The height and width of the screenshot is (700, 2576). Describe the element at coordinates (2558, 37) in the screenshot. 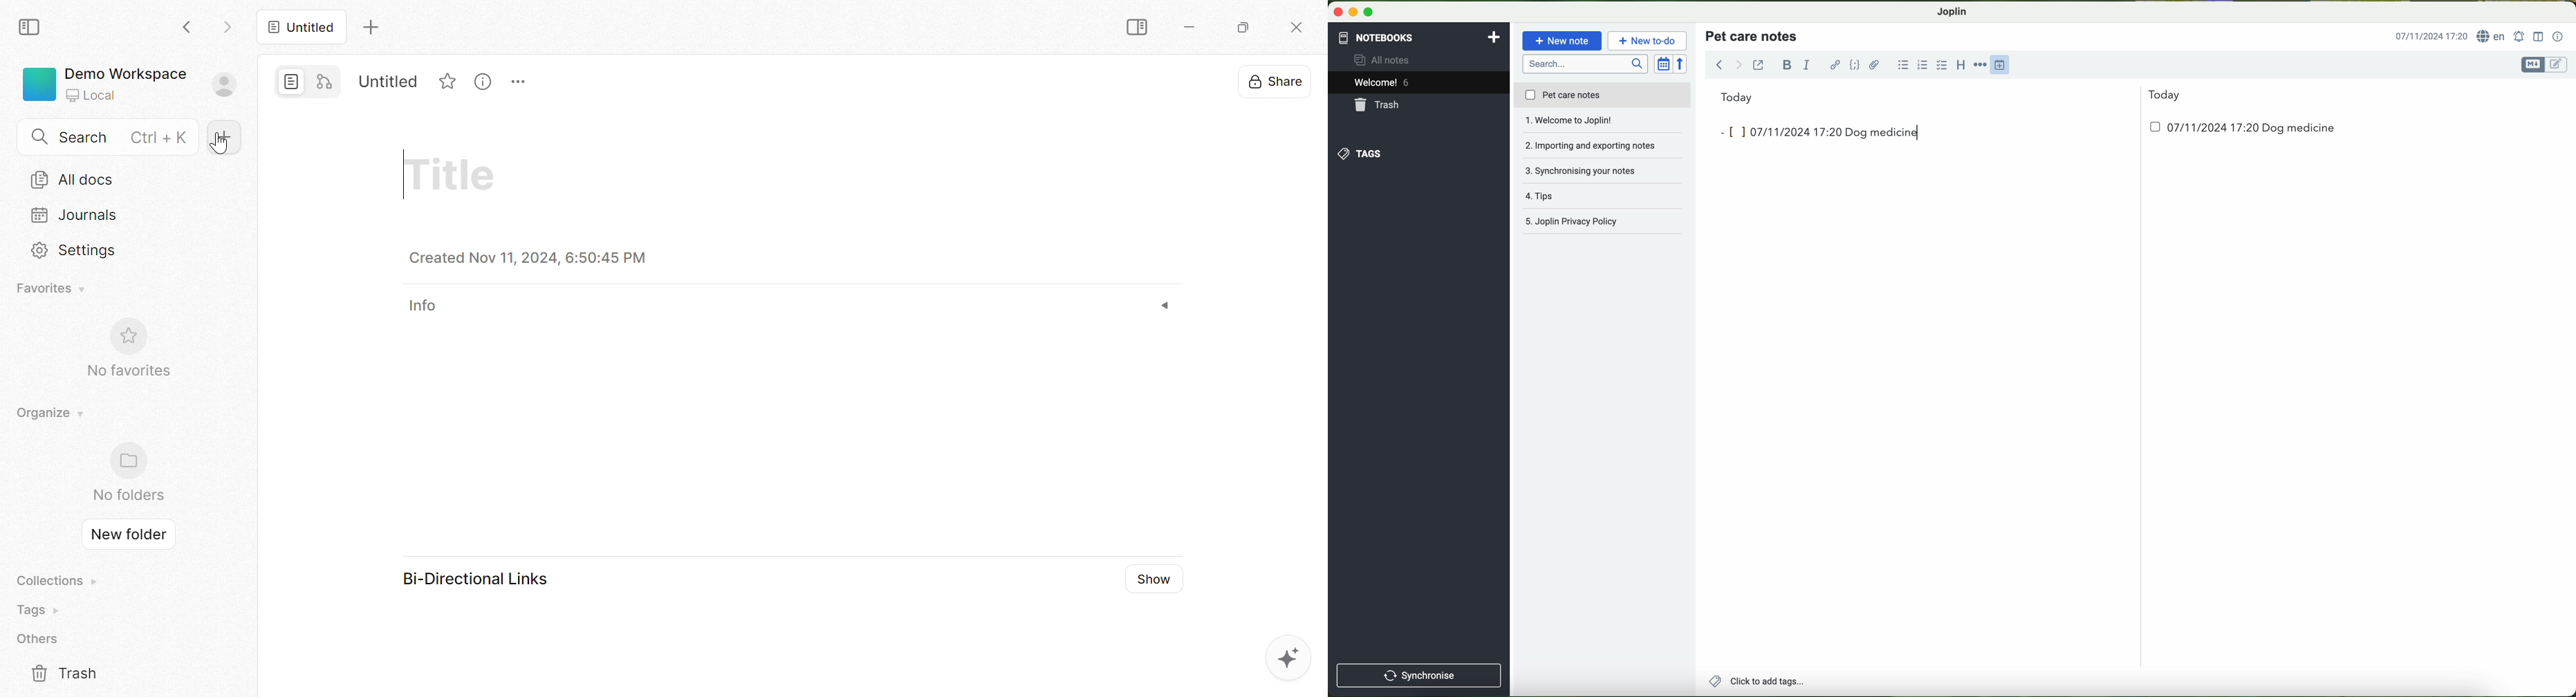

I see `note properties` at that location.